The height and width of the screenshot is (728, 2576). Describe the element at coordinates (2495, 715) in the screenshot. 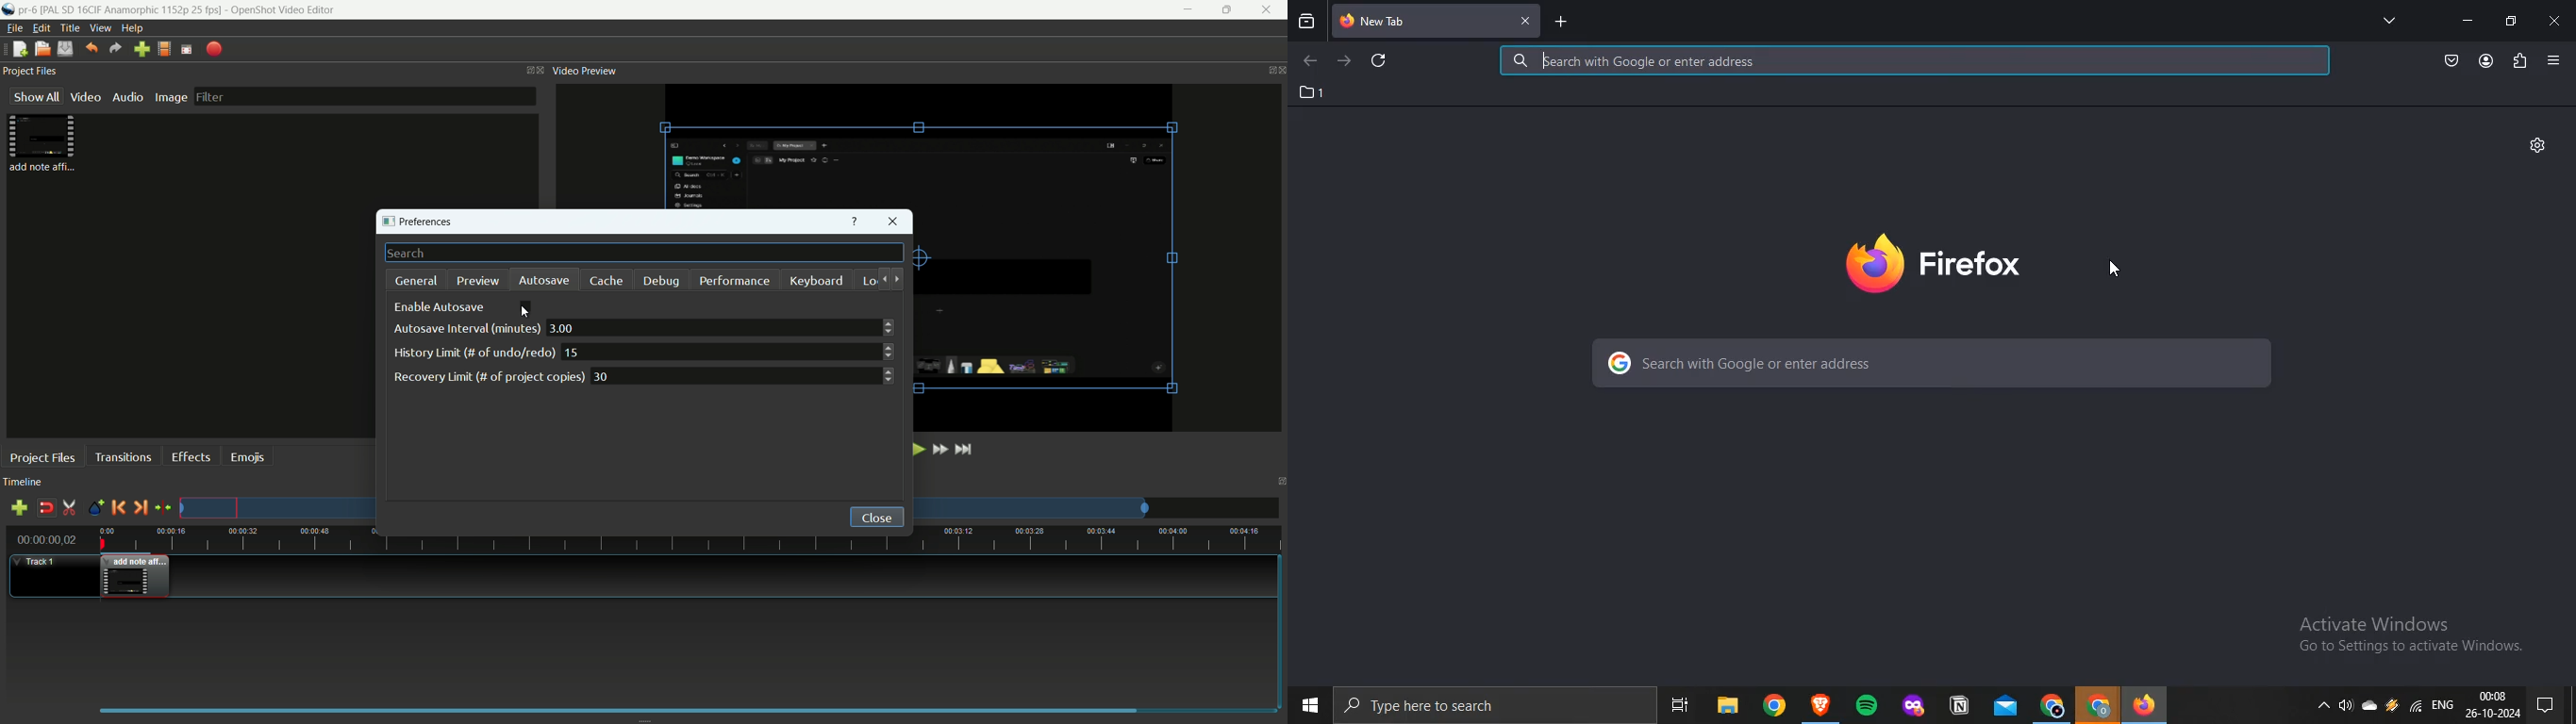

I see `26- 10-2024` at that location.